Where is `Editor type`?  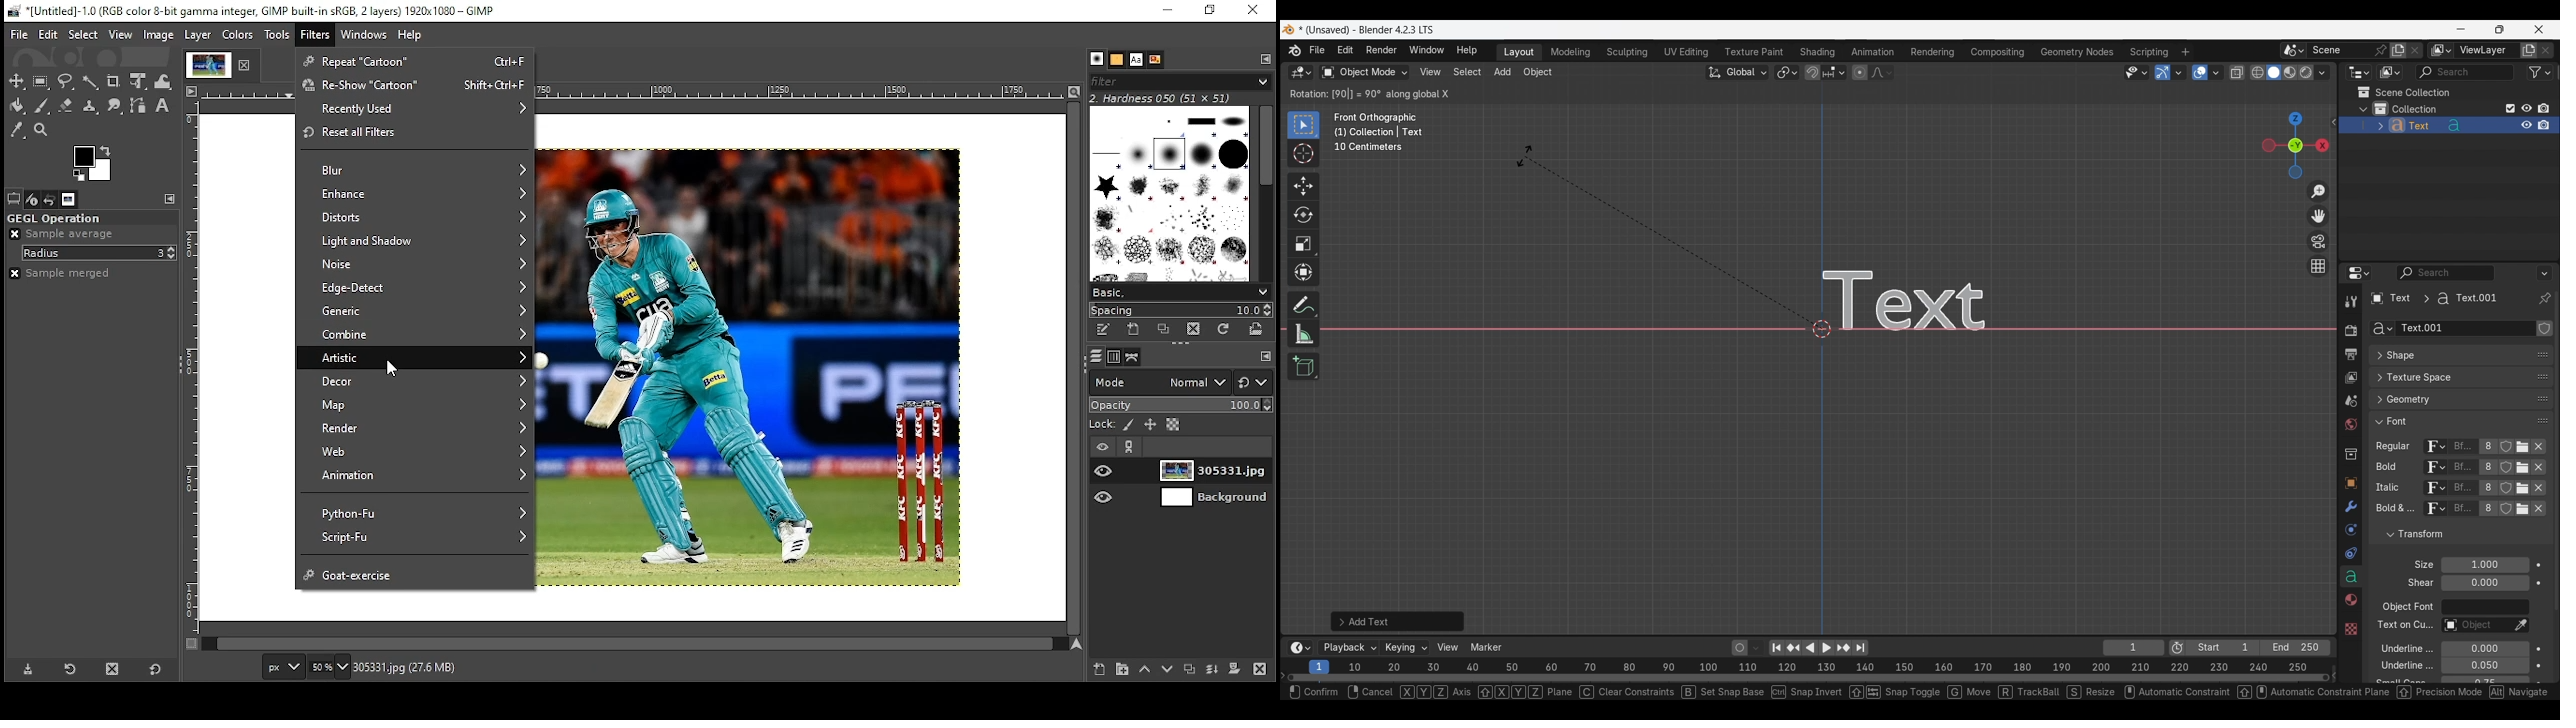
Editor type is located at coordinates (2359, 72).